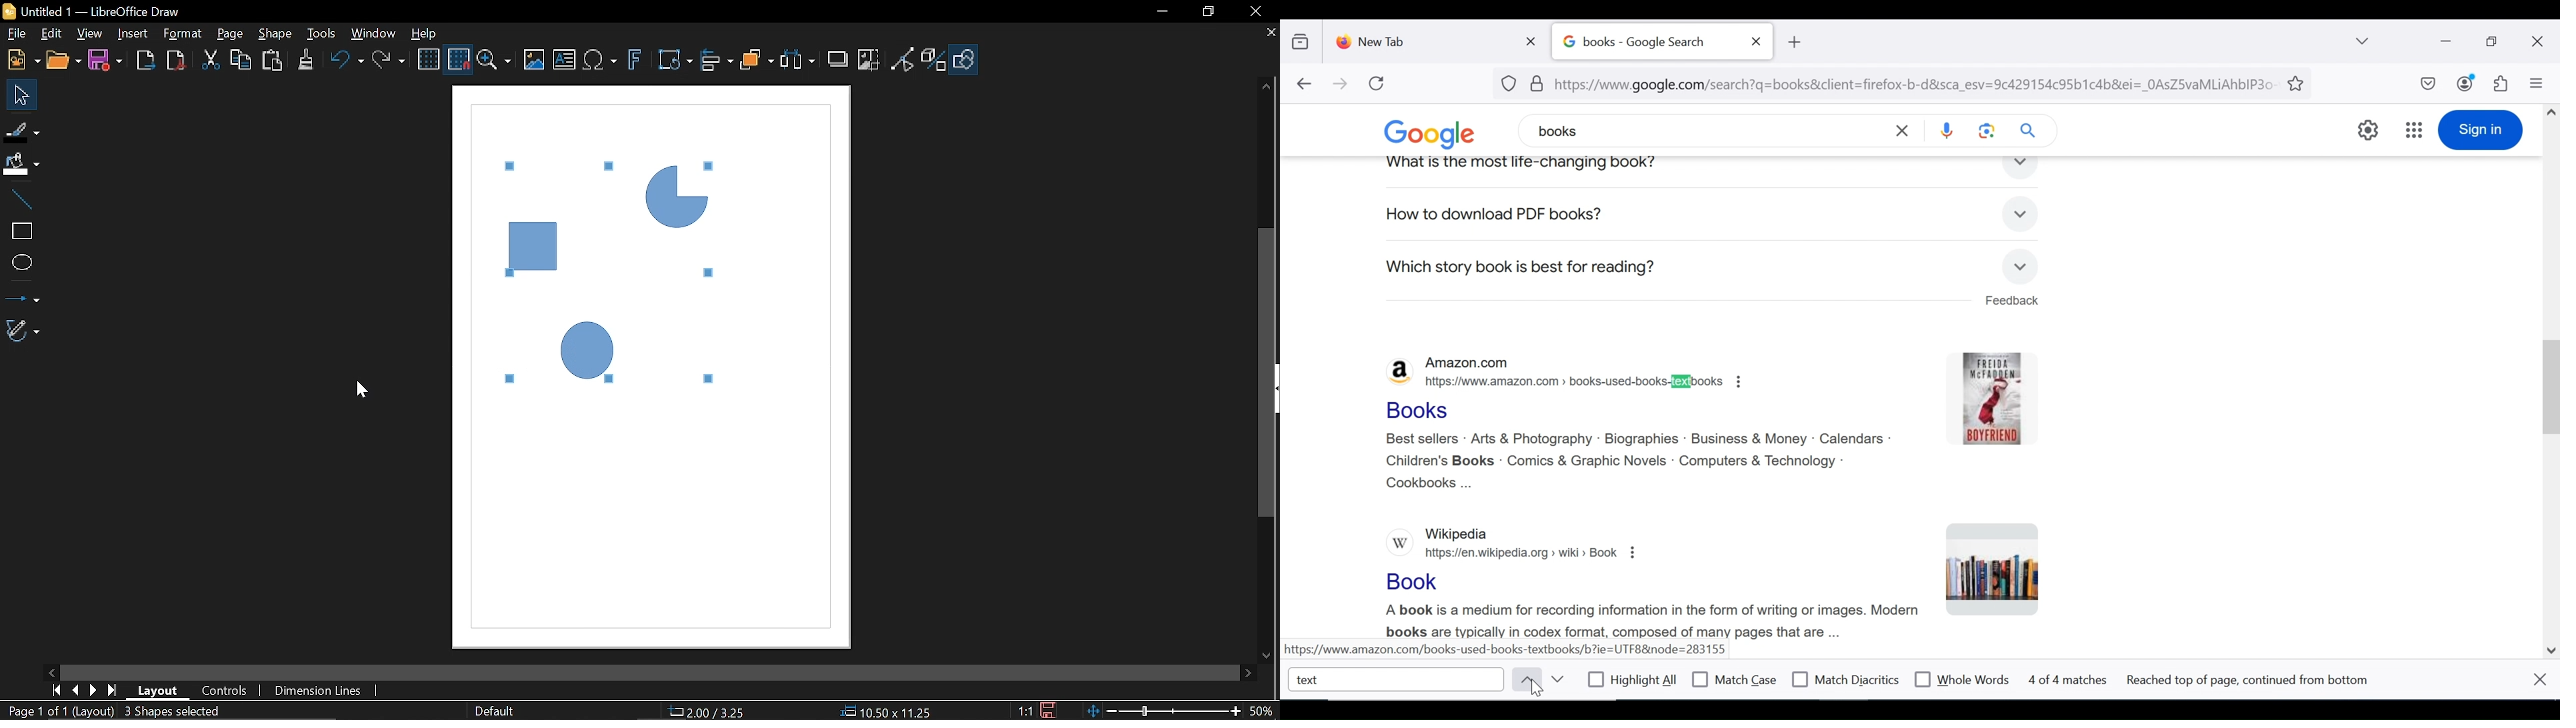 The height and width of the screenshot is (728, 2576). What do you see at coordinates (428, 60) in the screenshot?
I see `Display grid` at bounding box center [428, 60].